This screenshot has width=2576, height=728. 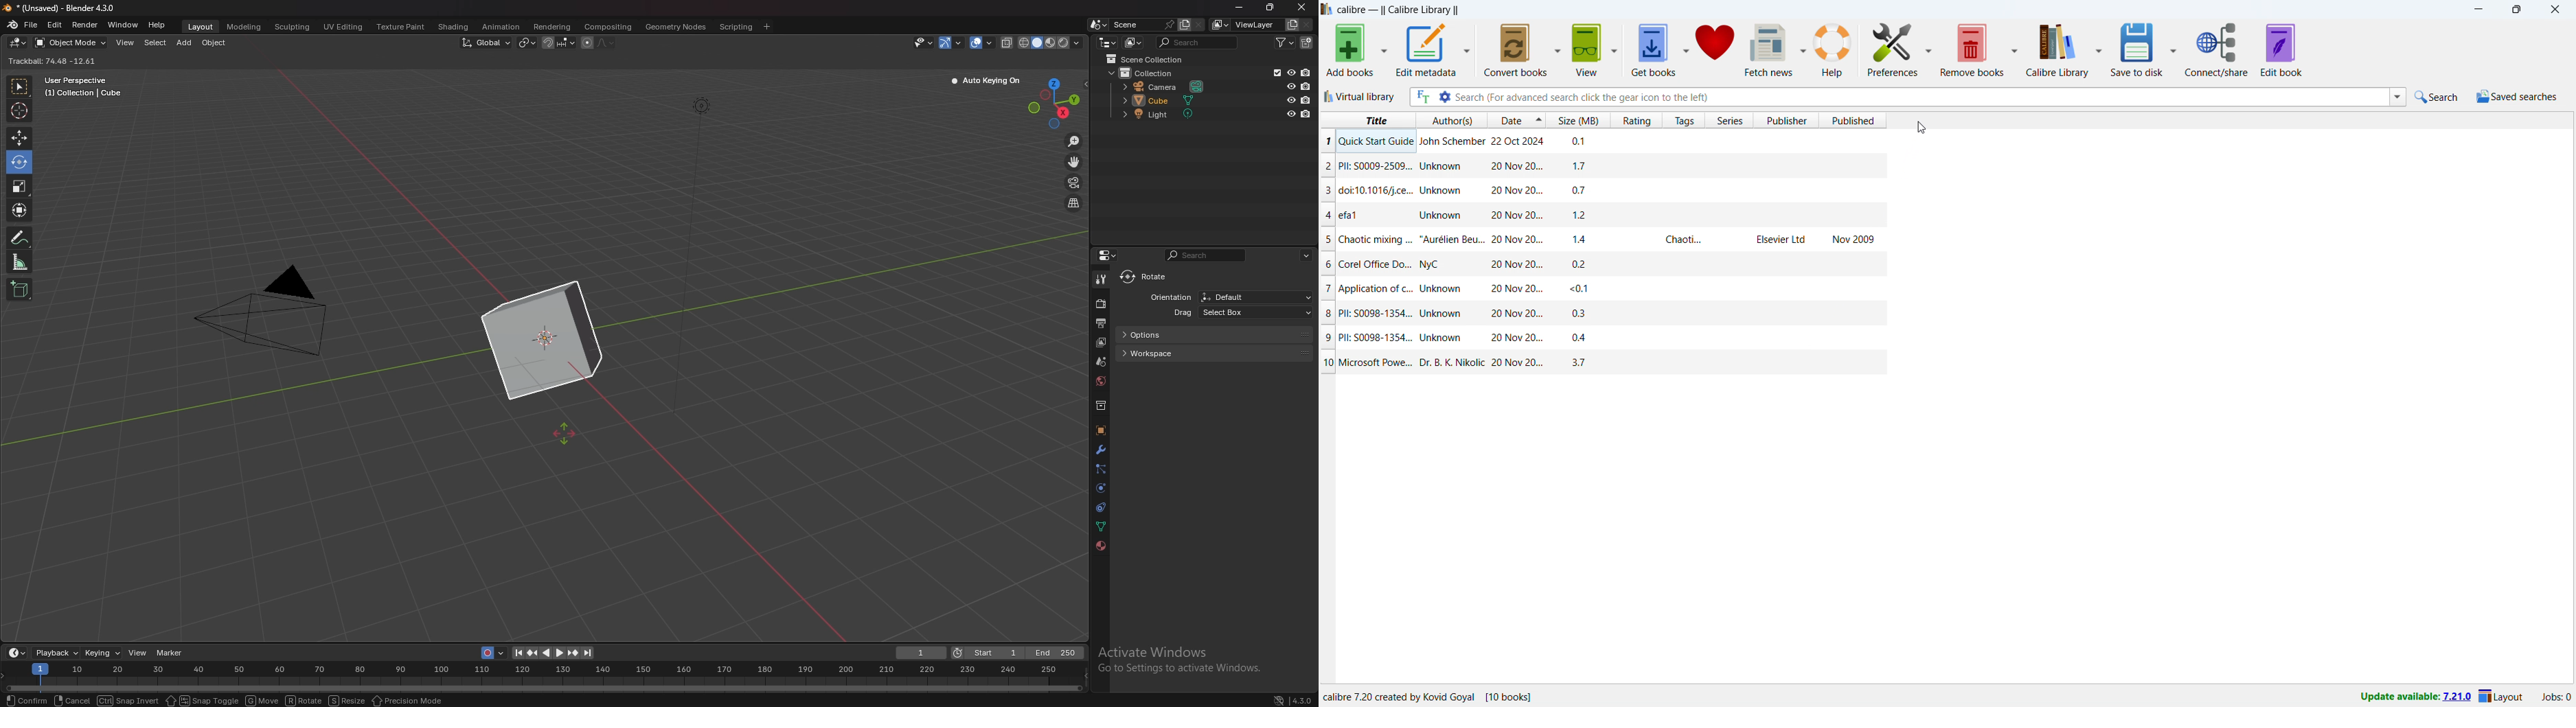 I want to click on rotate, so click(x=1148, y=277).